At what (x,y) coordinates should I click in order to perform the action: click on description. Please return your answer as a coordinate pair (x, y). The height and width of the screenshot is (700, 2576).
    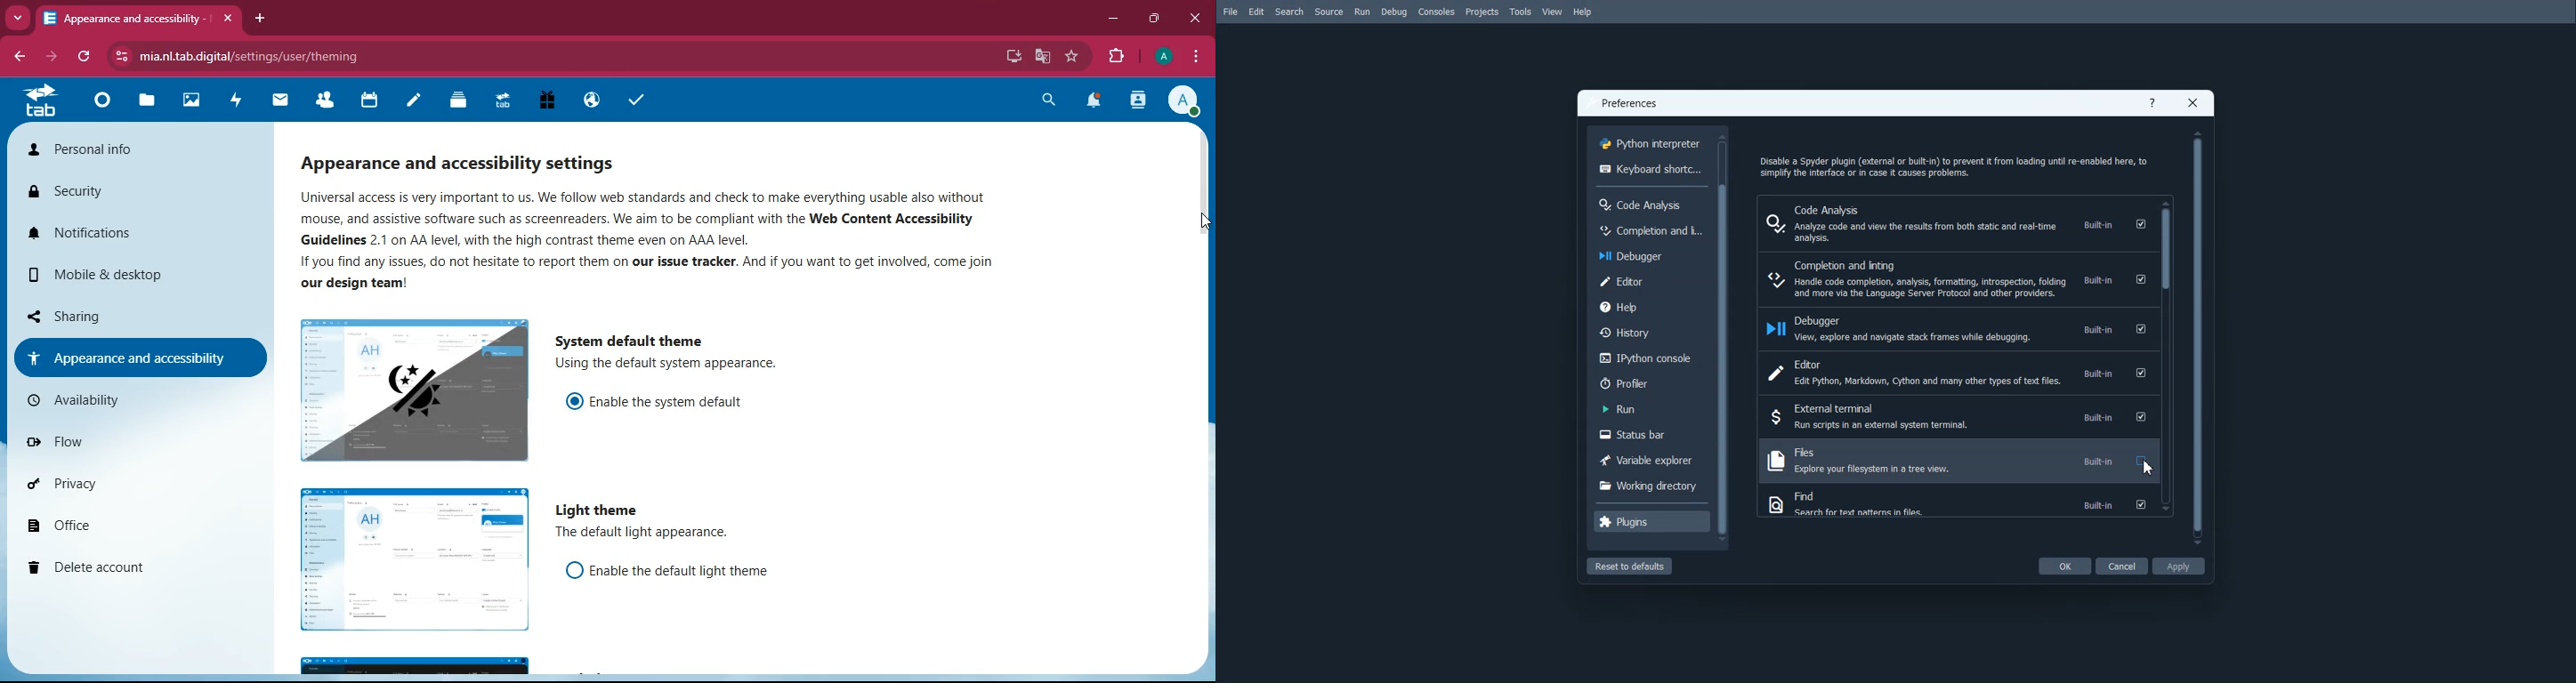
    Looking at the image, I should click on (673, 366).